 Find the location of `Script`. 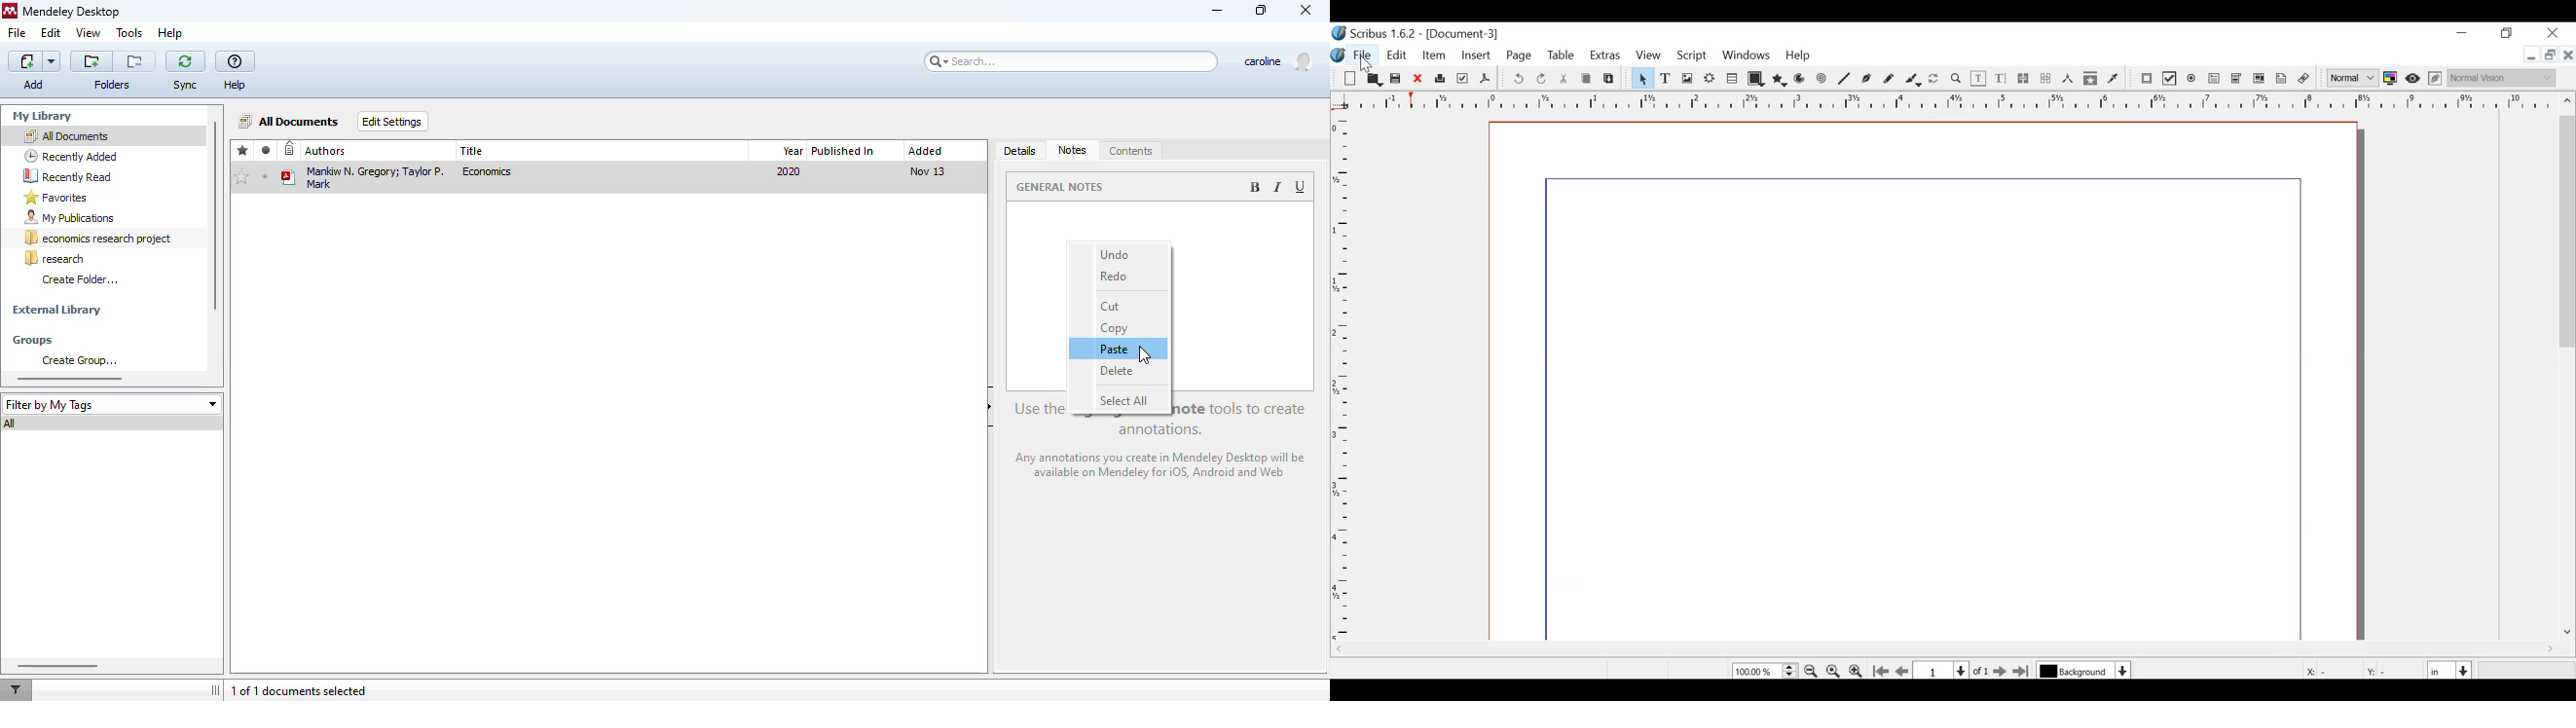

Script is located at coordinates (1693, 58).